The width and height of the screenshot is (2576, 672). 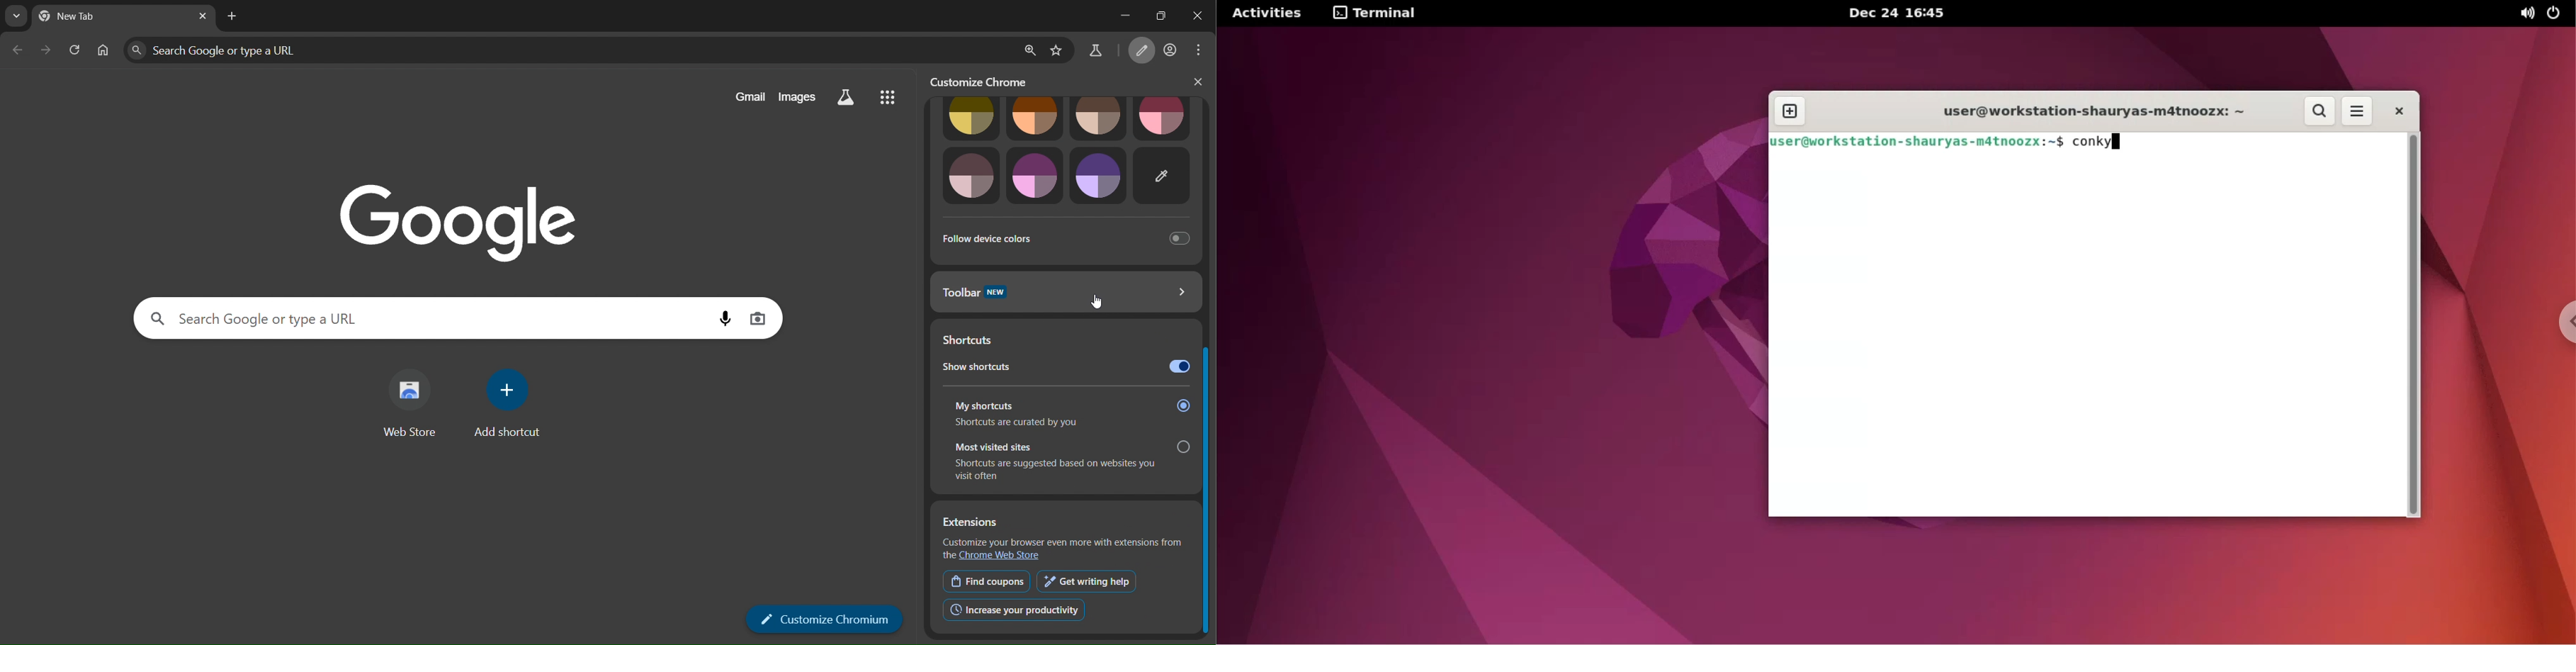 I want to click on new tab, so click(x=232, y=15).